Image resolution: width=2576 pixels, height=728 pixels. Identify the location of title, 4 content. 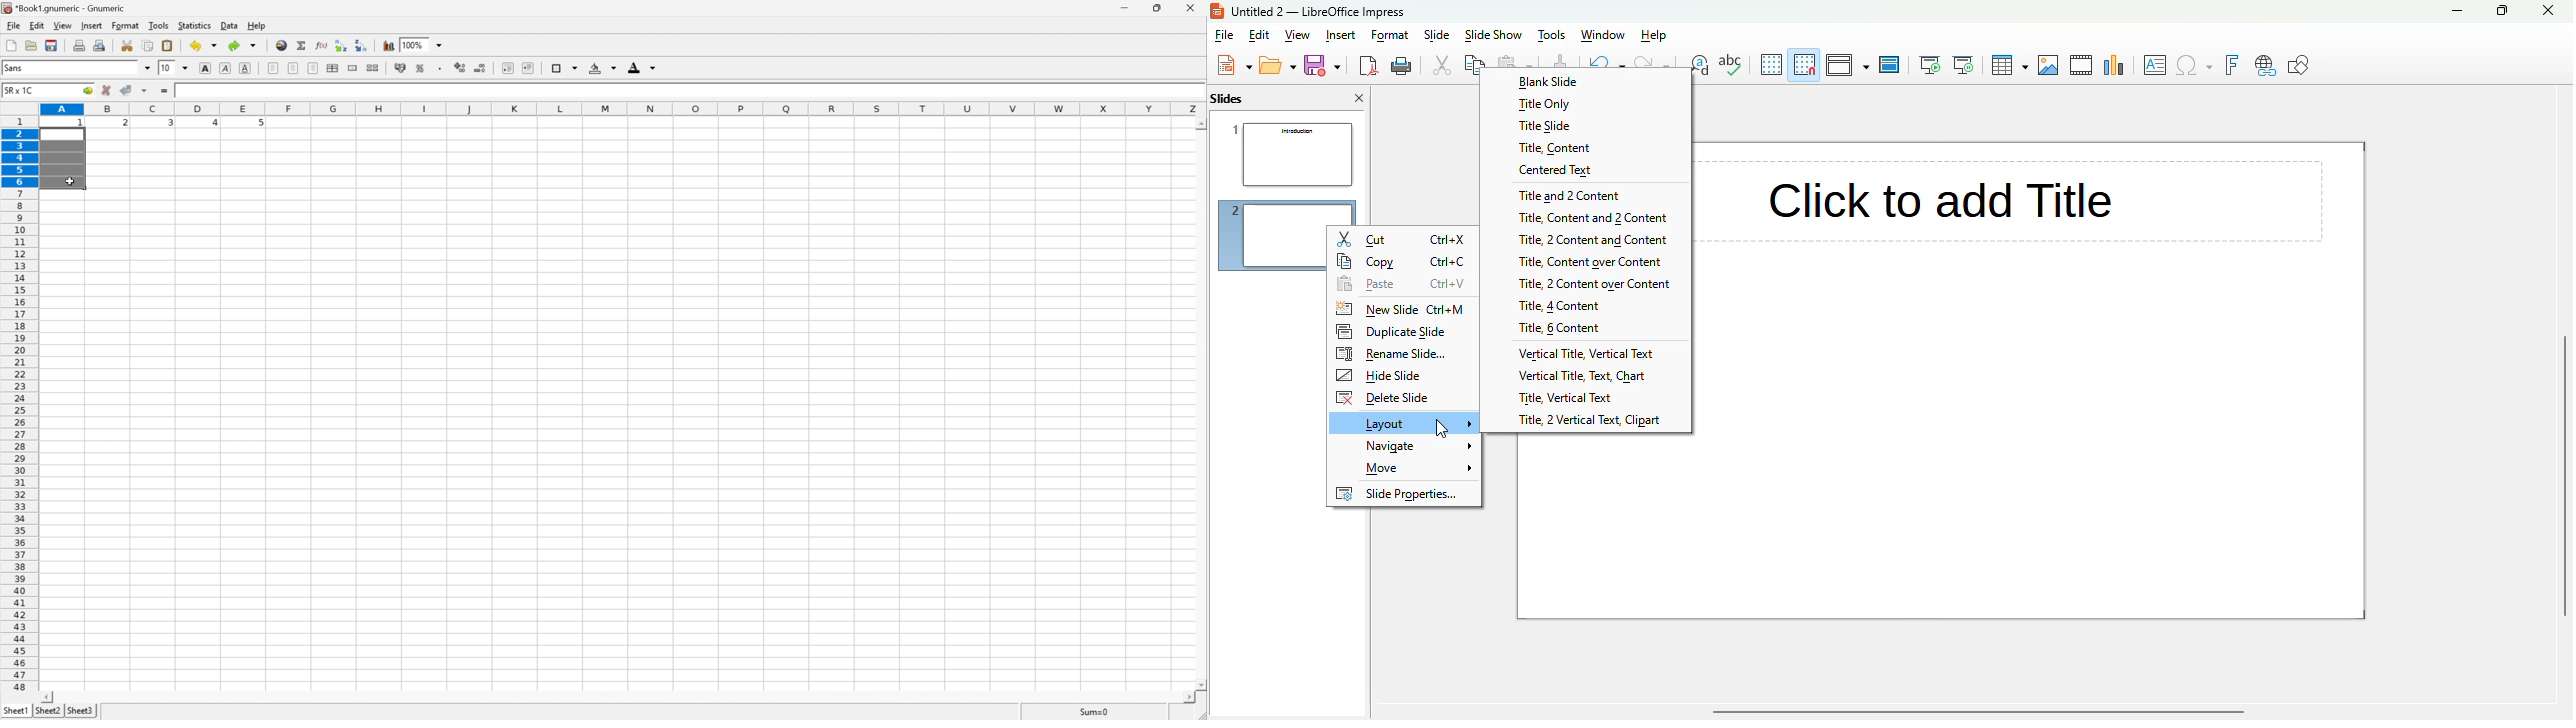
(1587, 305).